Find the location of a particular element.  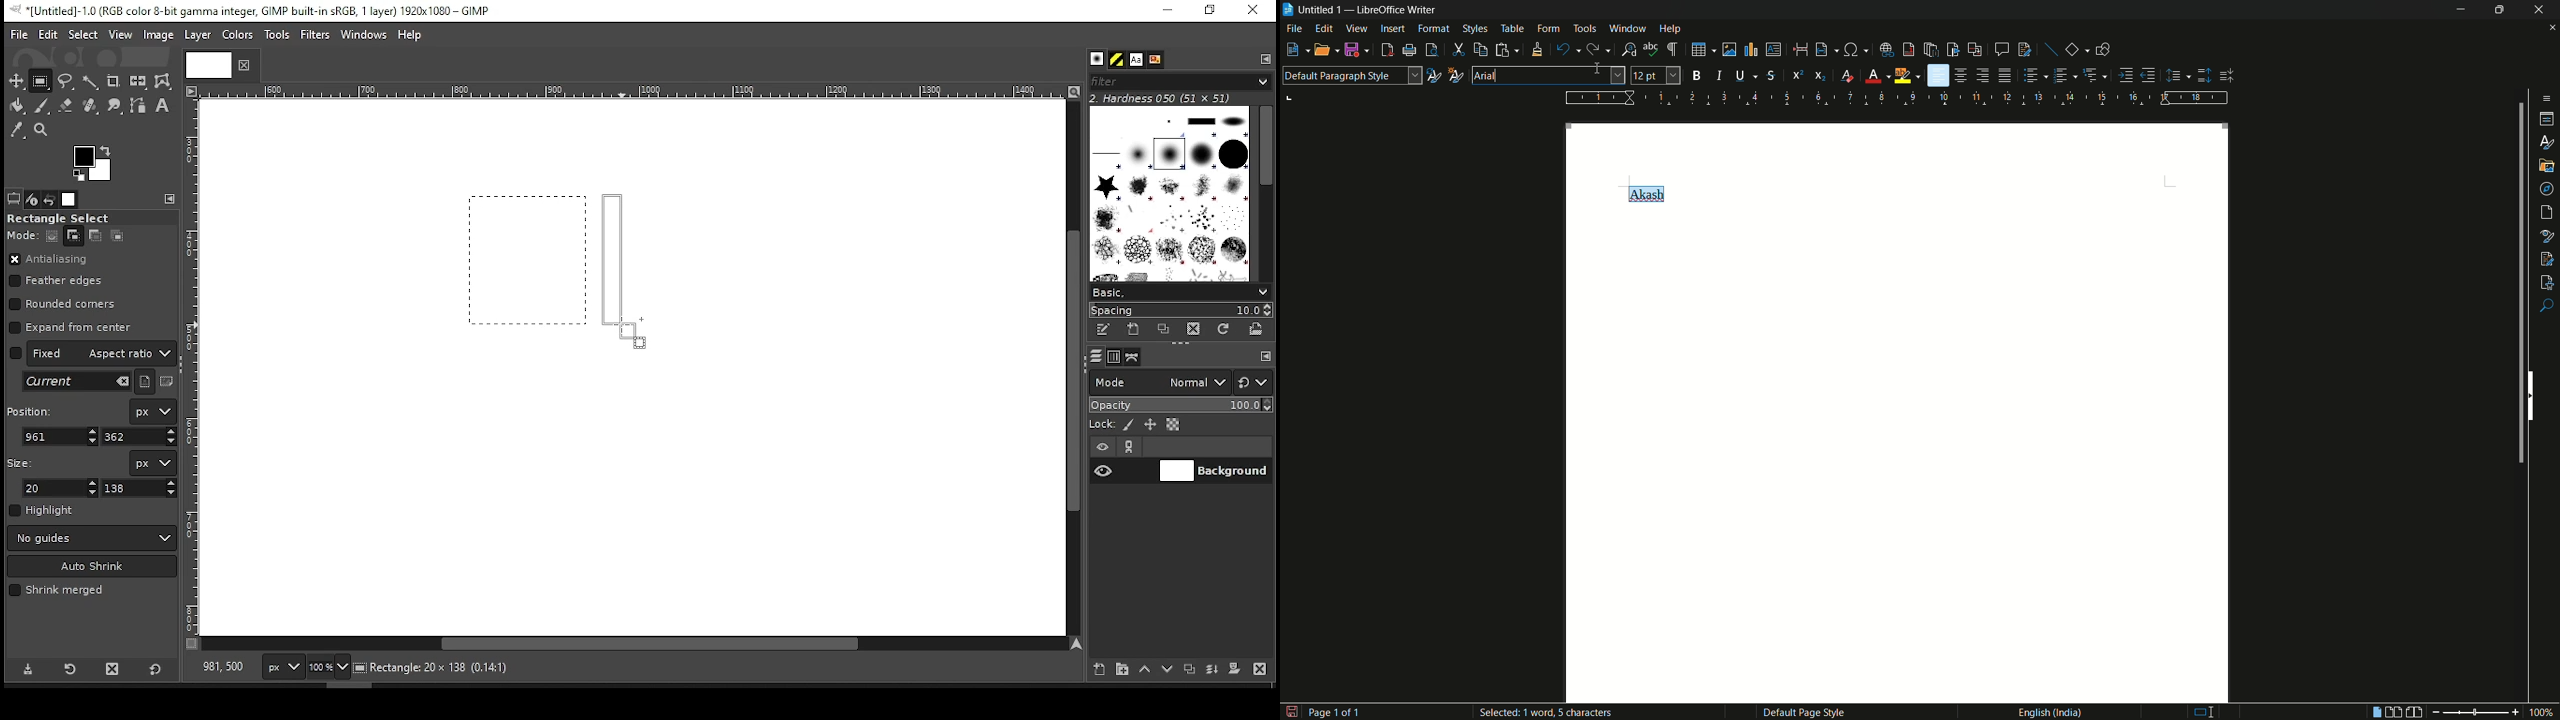

scroll bar is located at coordinates (1071, 367).